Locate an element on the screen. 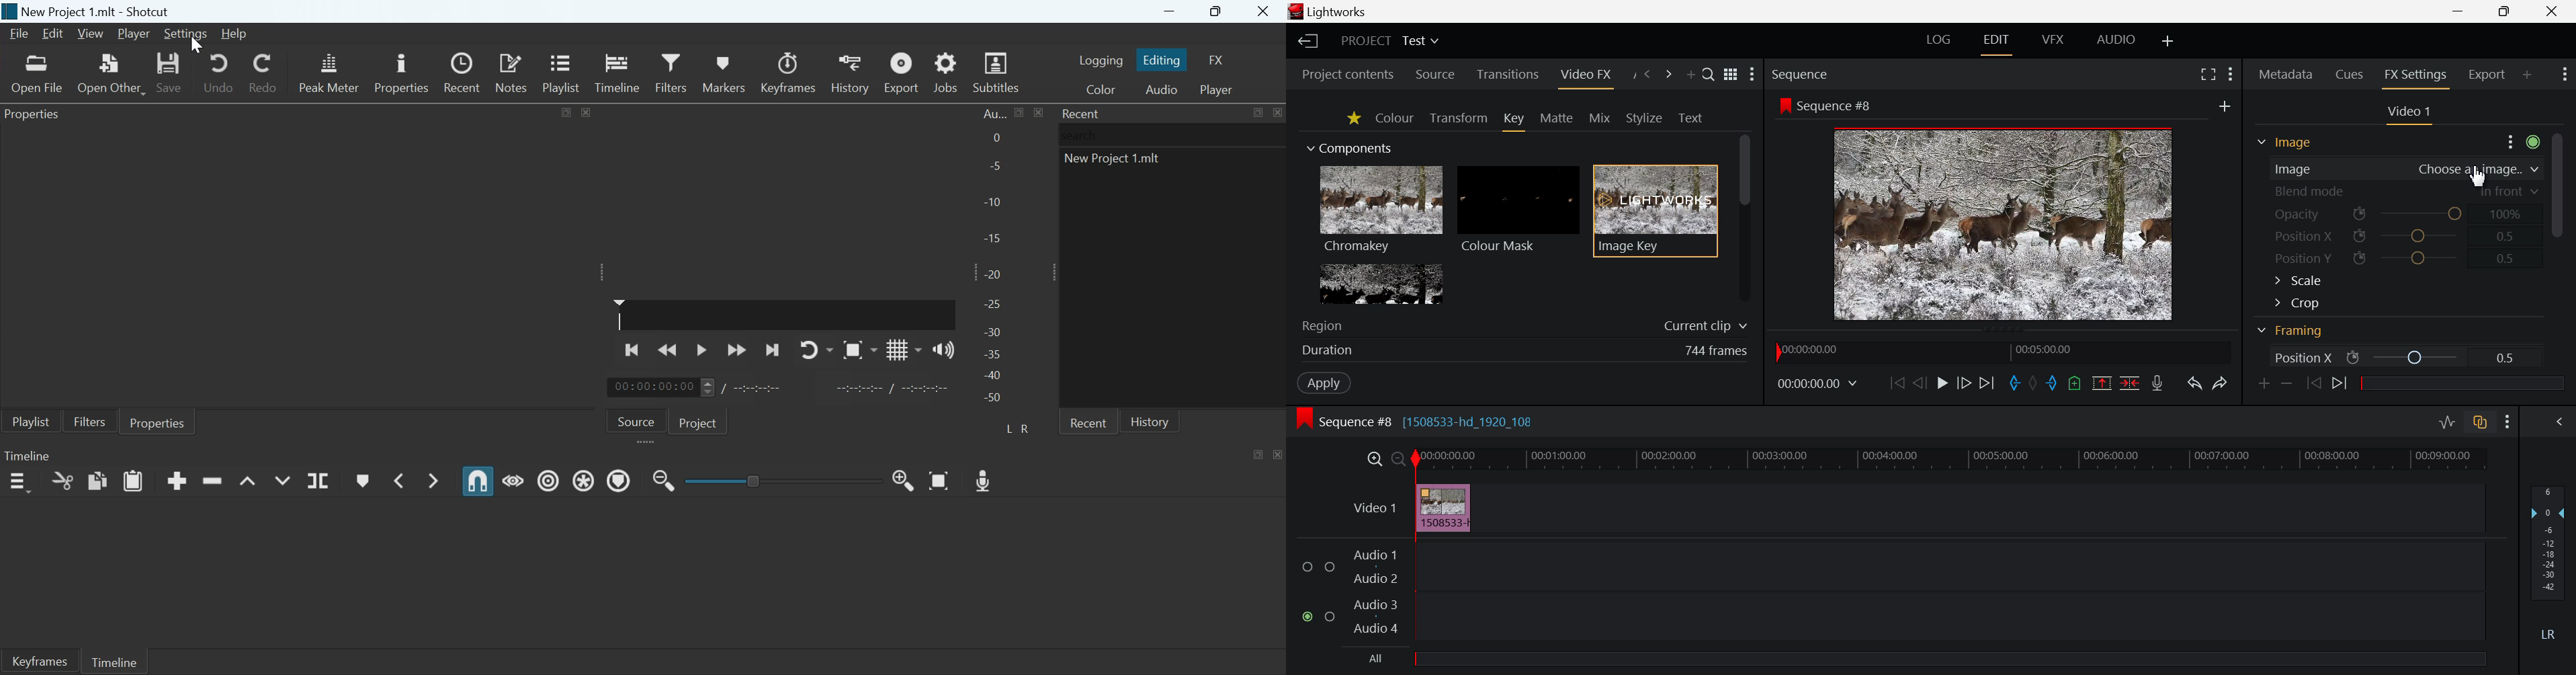 The image size is (2576, 700). Minimize is located at coordinates (1169, 11).